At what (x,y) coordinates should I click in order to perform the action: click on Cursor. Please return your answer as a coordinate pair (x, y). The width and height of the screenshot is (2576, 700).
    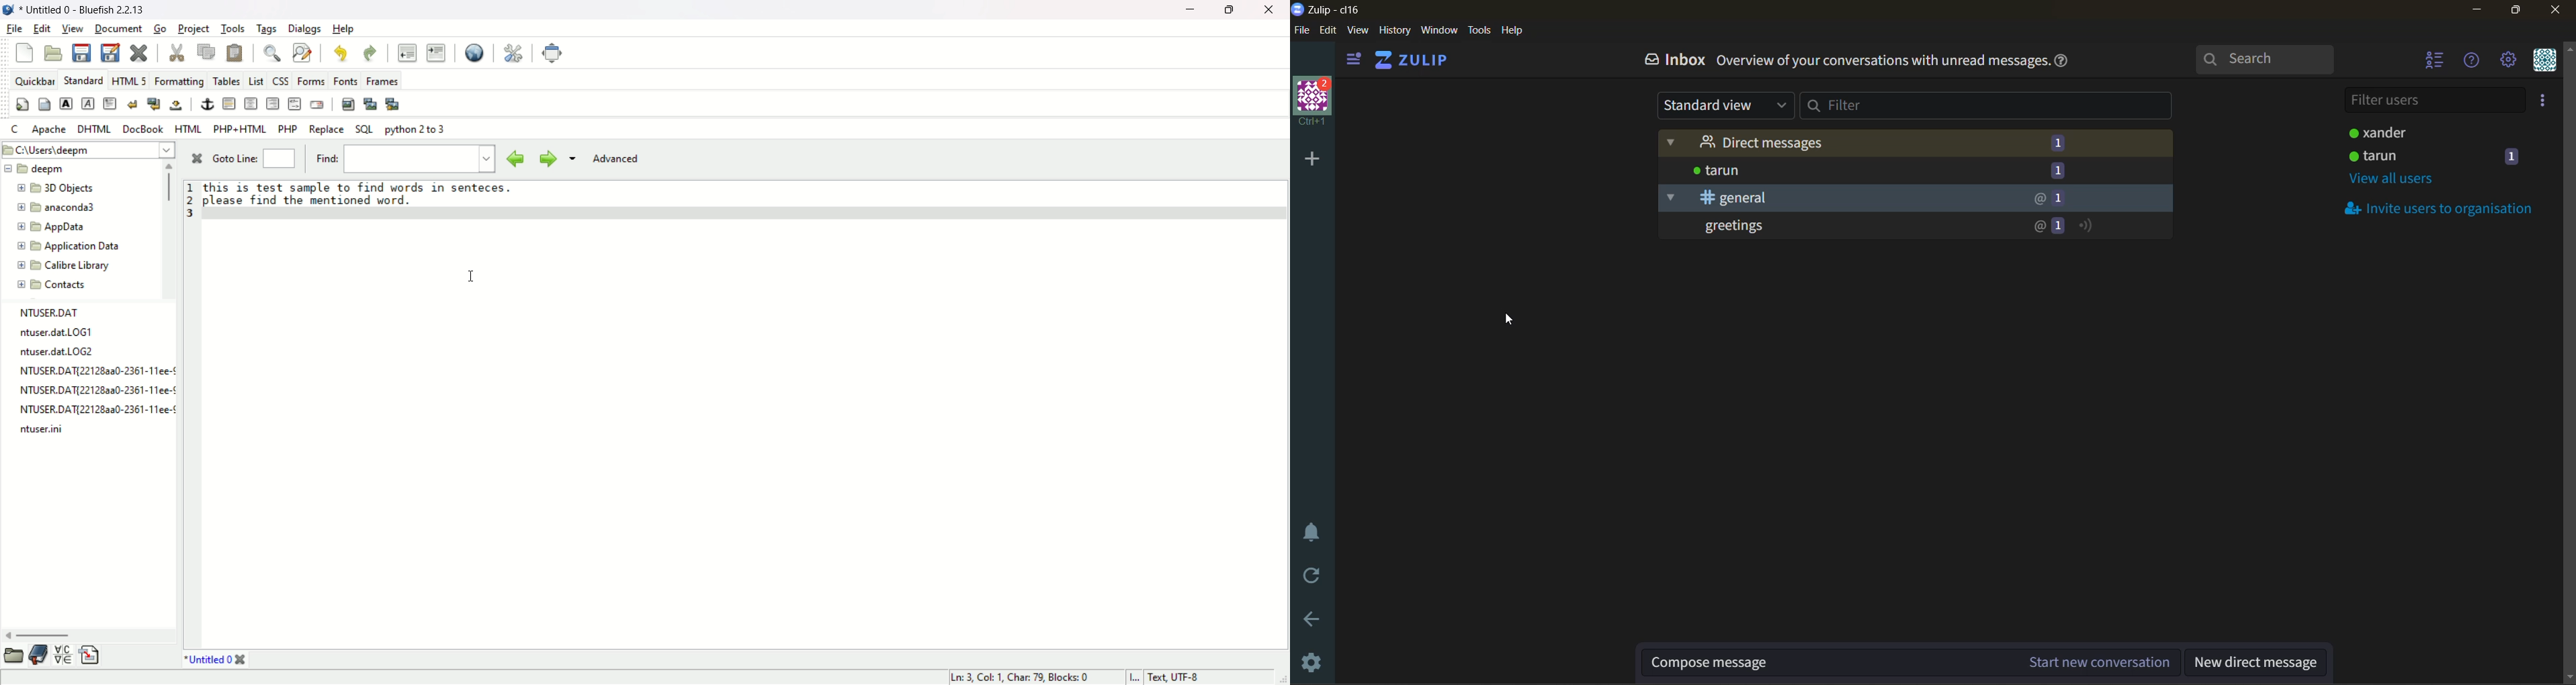
    Looking at the image, I should click on (1511, 320).